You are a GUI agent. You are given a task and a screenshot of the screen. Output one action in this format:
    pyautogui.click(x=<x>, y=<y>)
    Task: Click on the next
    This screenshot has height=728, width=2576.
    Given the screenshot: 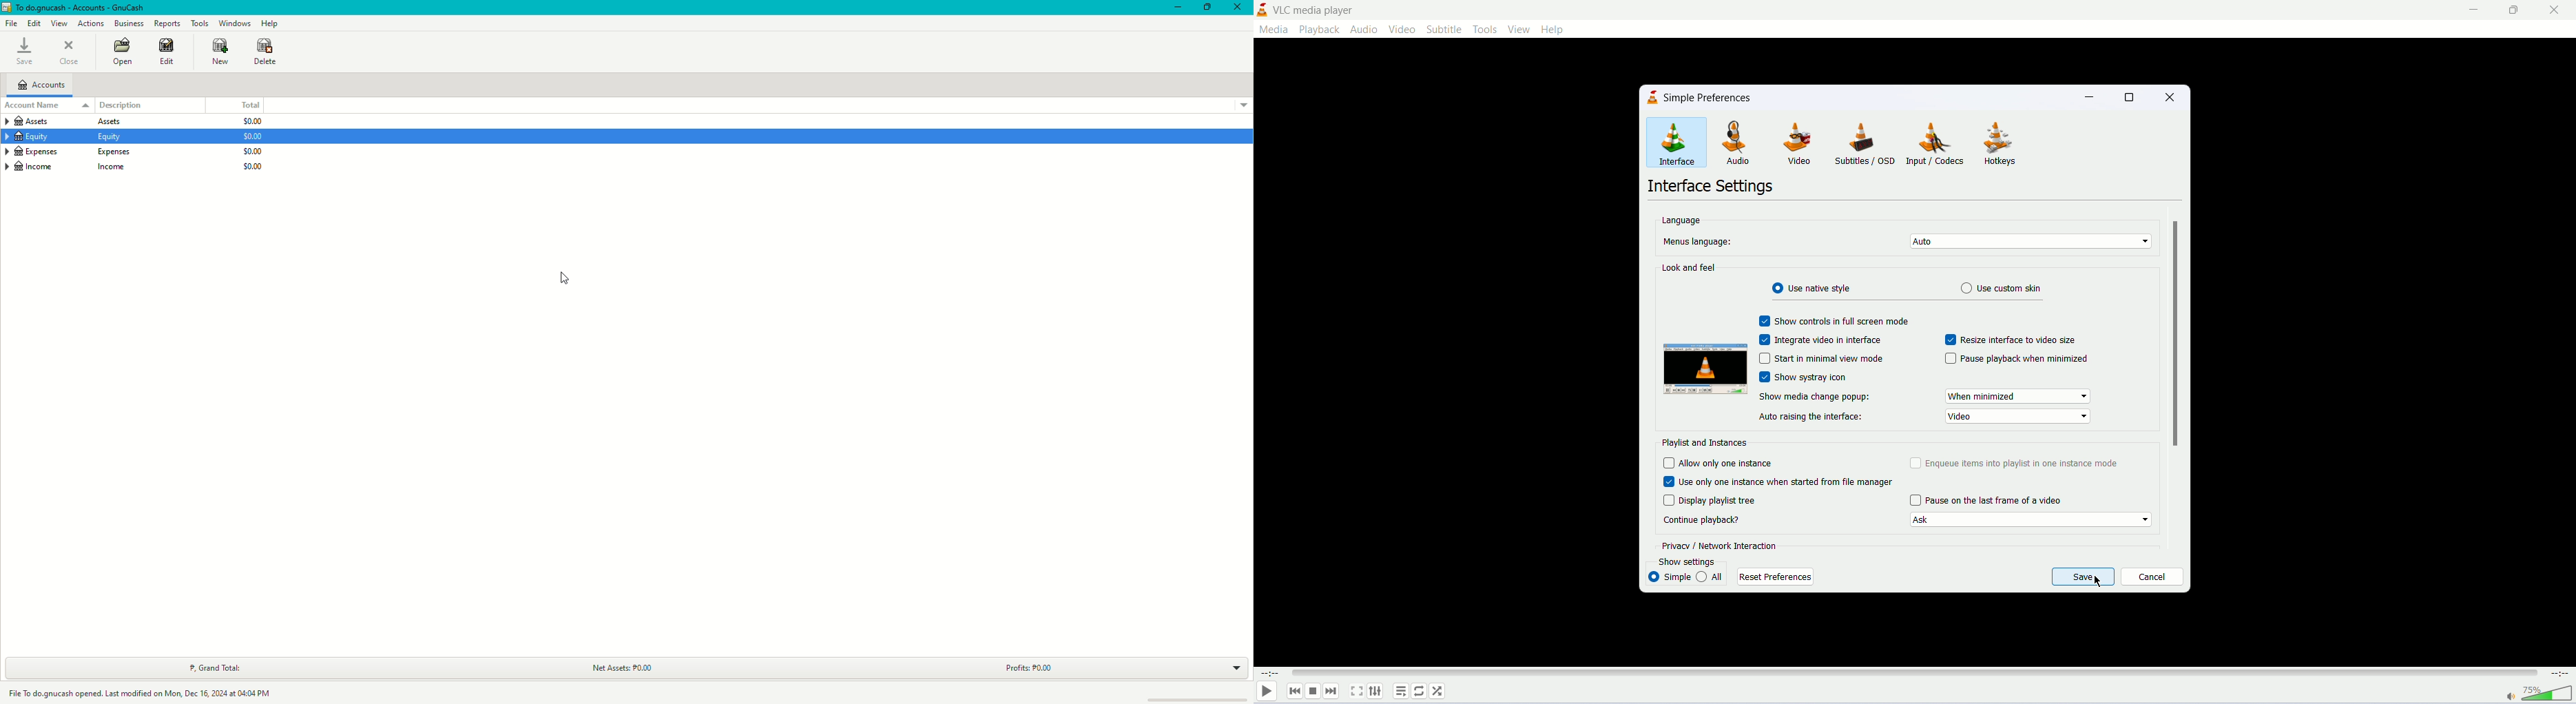 What is the action you would take?
    pyautogui.click(x=1333, y=694)
    